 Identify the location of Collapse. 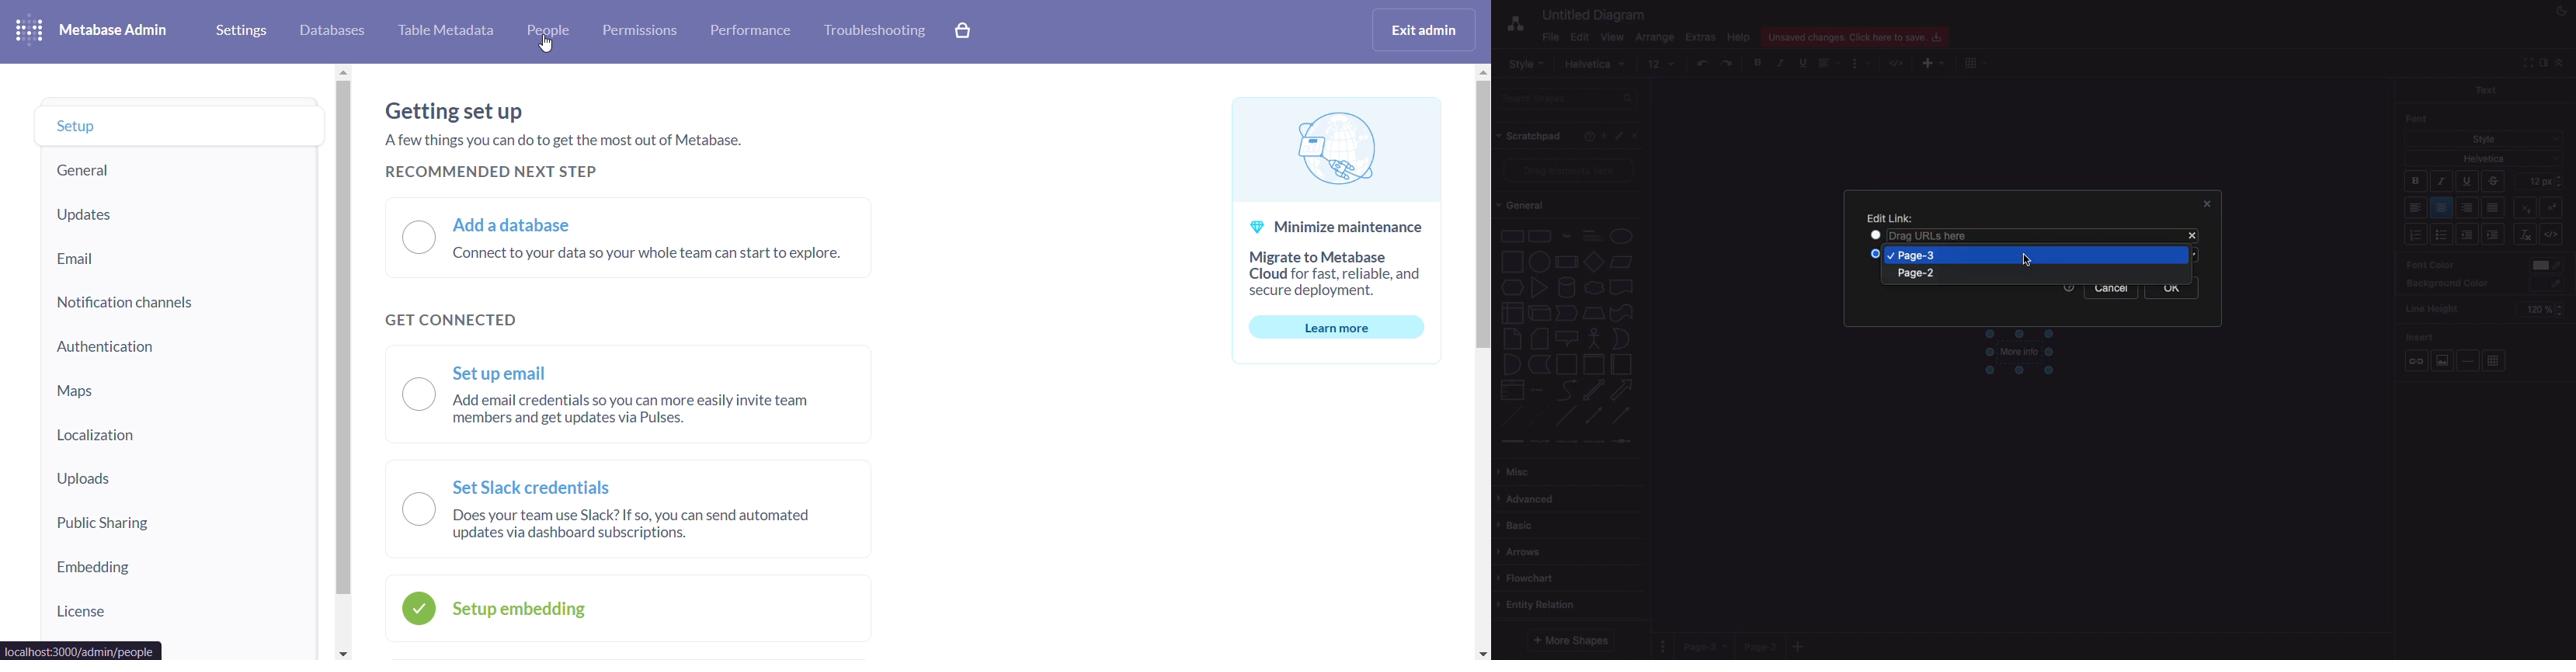
(2526, 63).